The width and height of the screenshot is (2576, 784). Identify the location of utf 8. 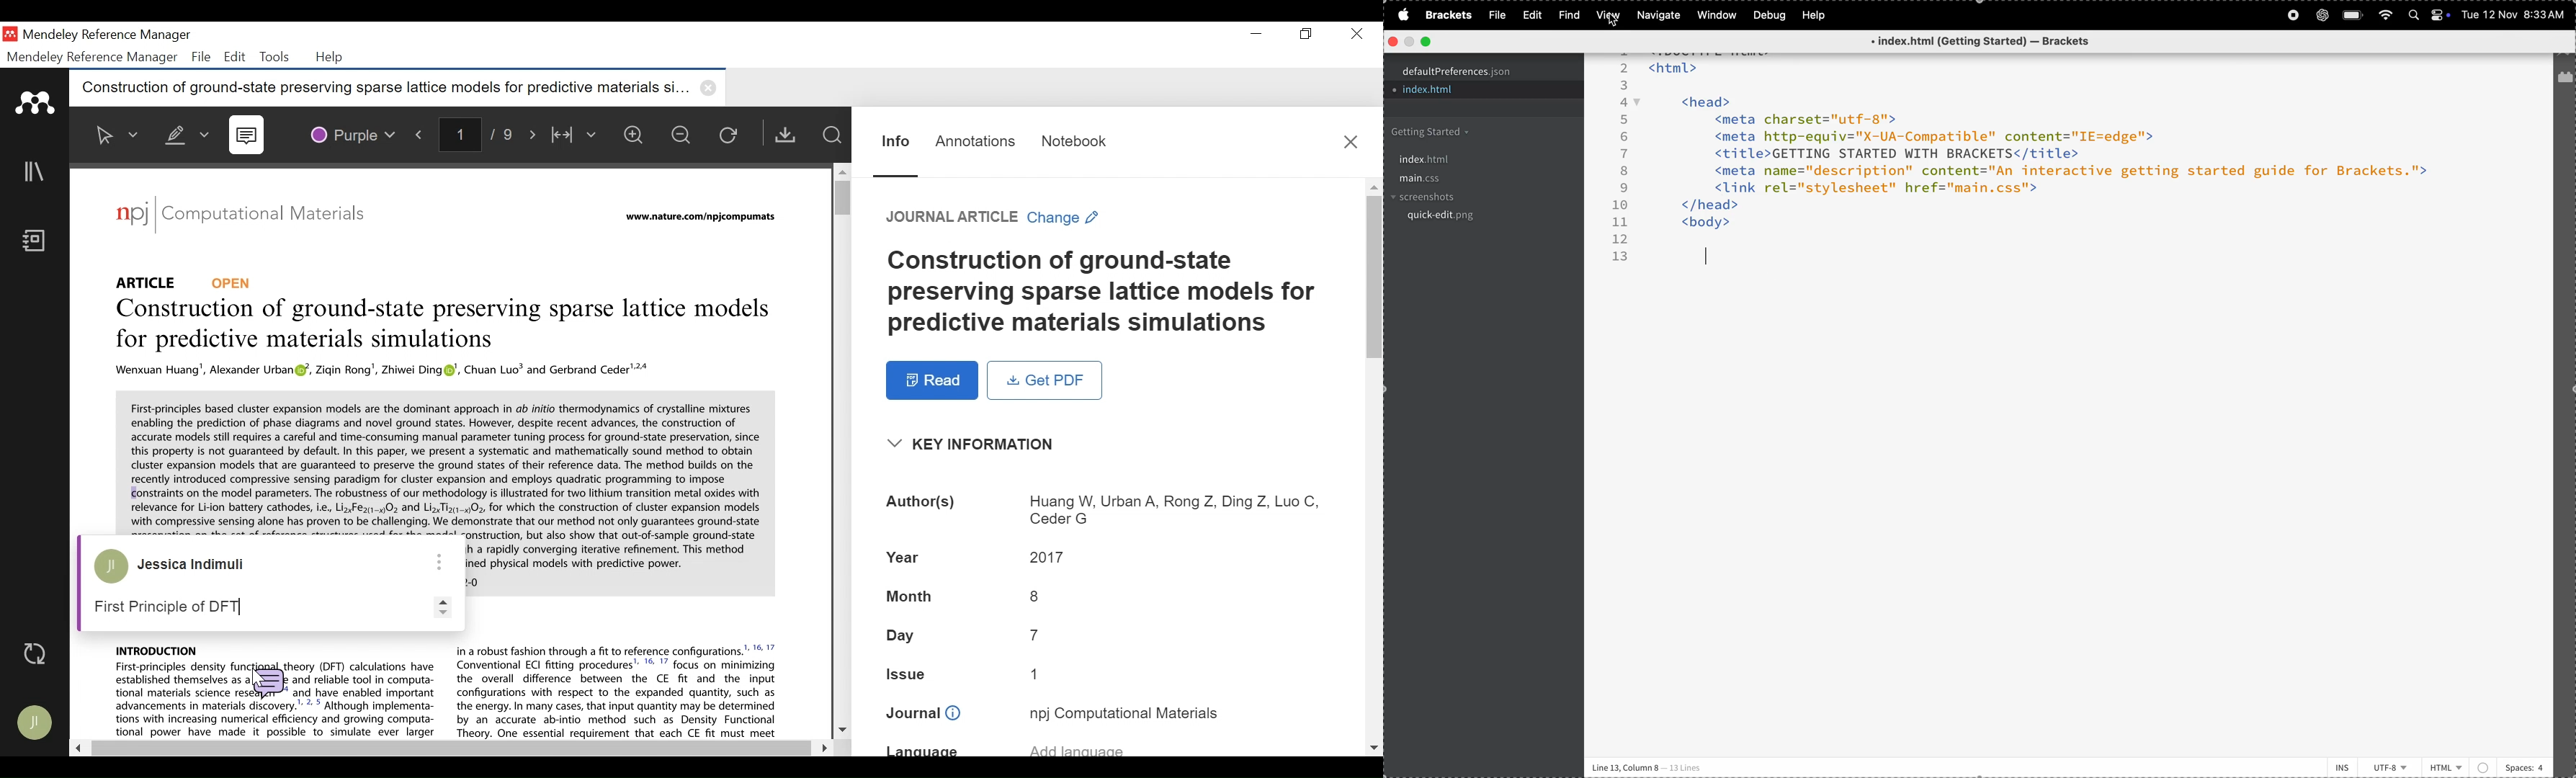
(2391, 767).